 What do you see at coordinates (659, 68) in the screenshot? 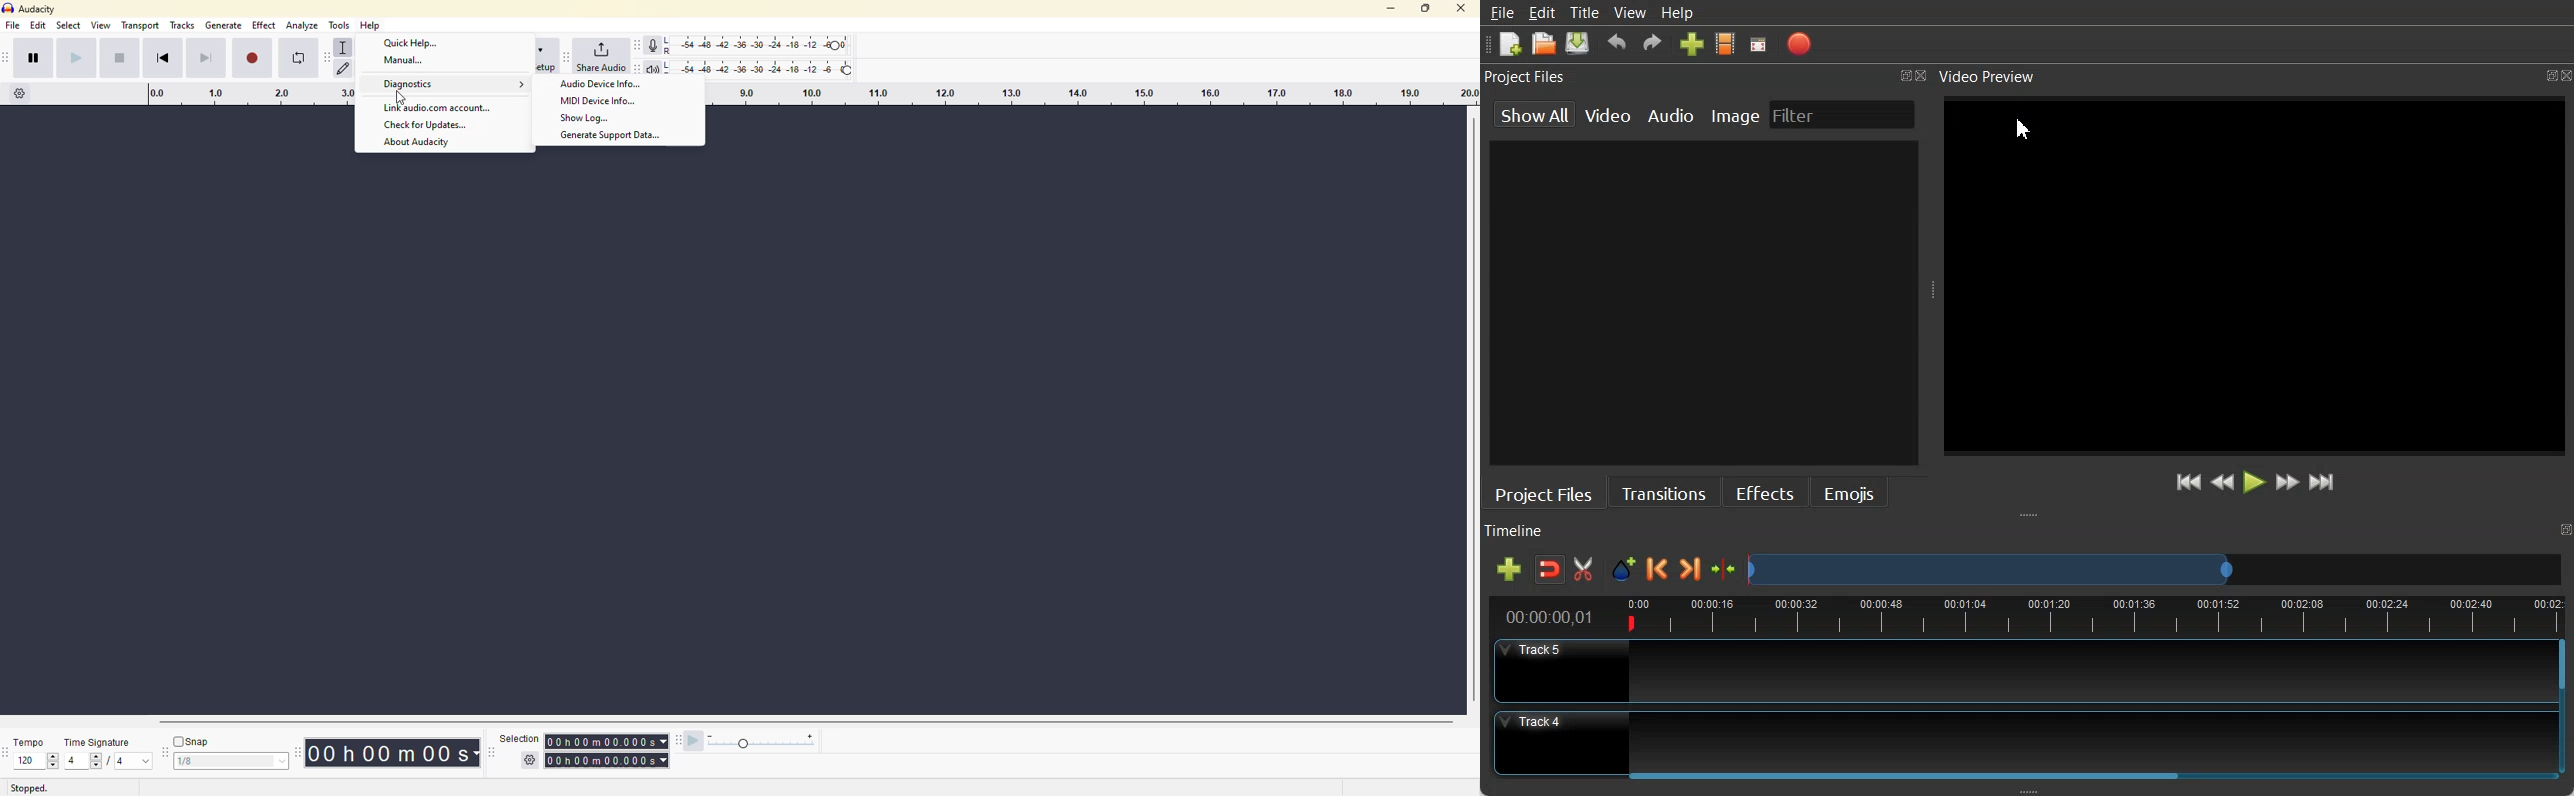
I see `playback meter` at bounding box center [659, 68].